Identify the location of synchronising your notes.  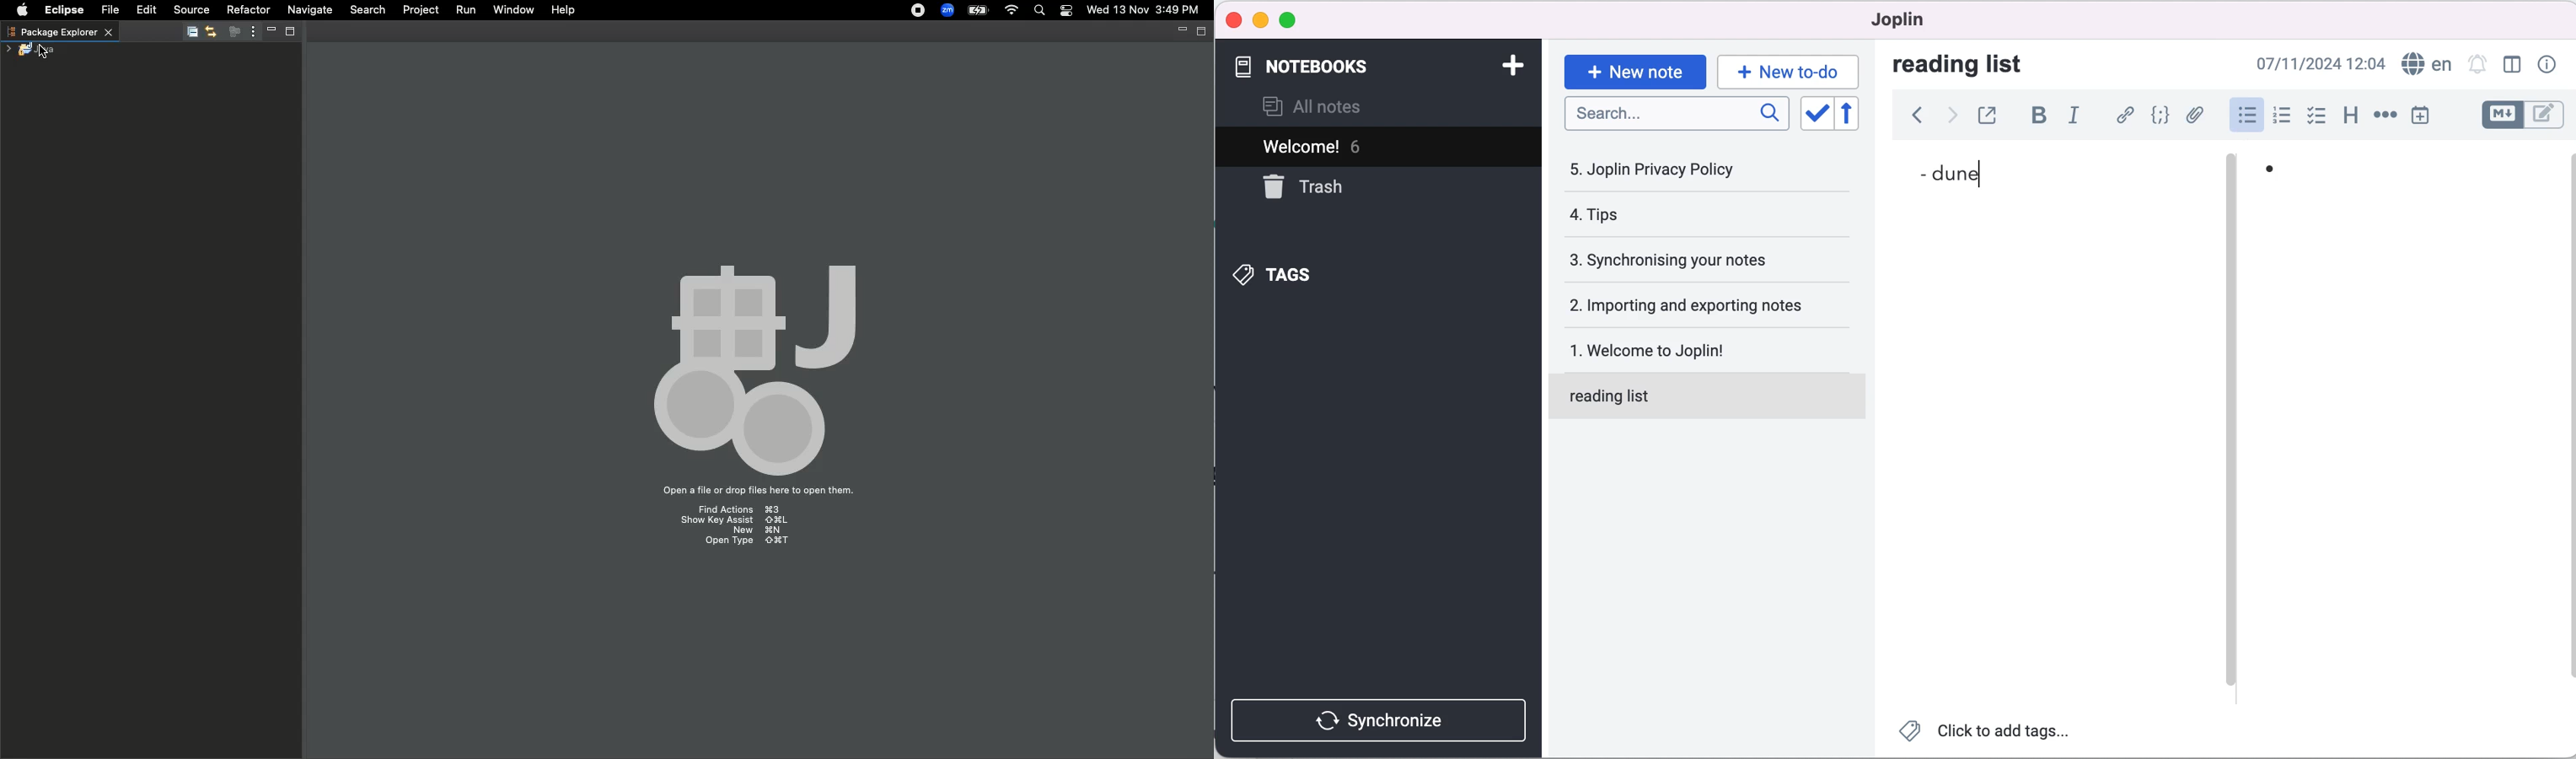
(1704, 261).